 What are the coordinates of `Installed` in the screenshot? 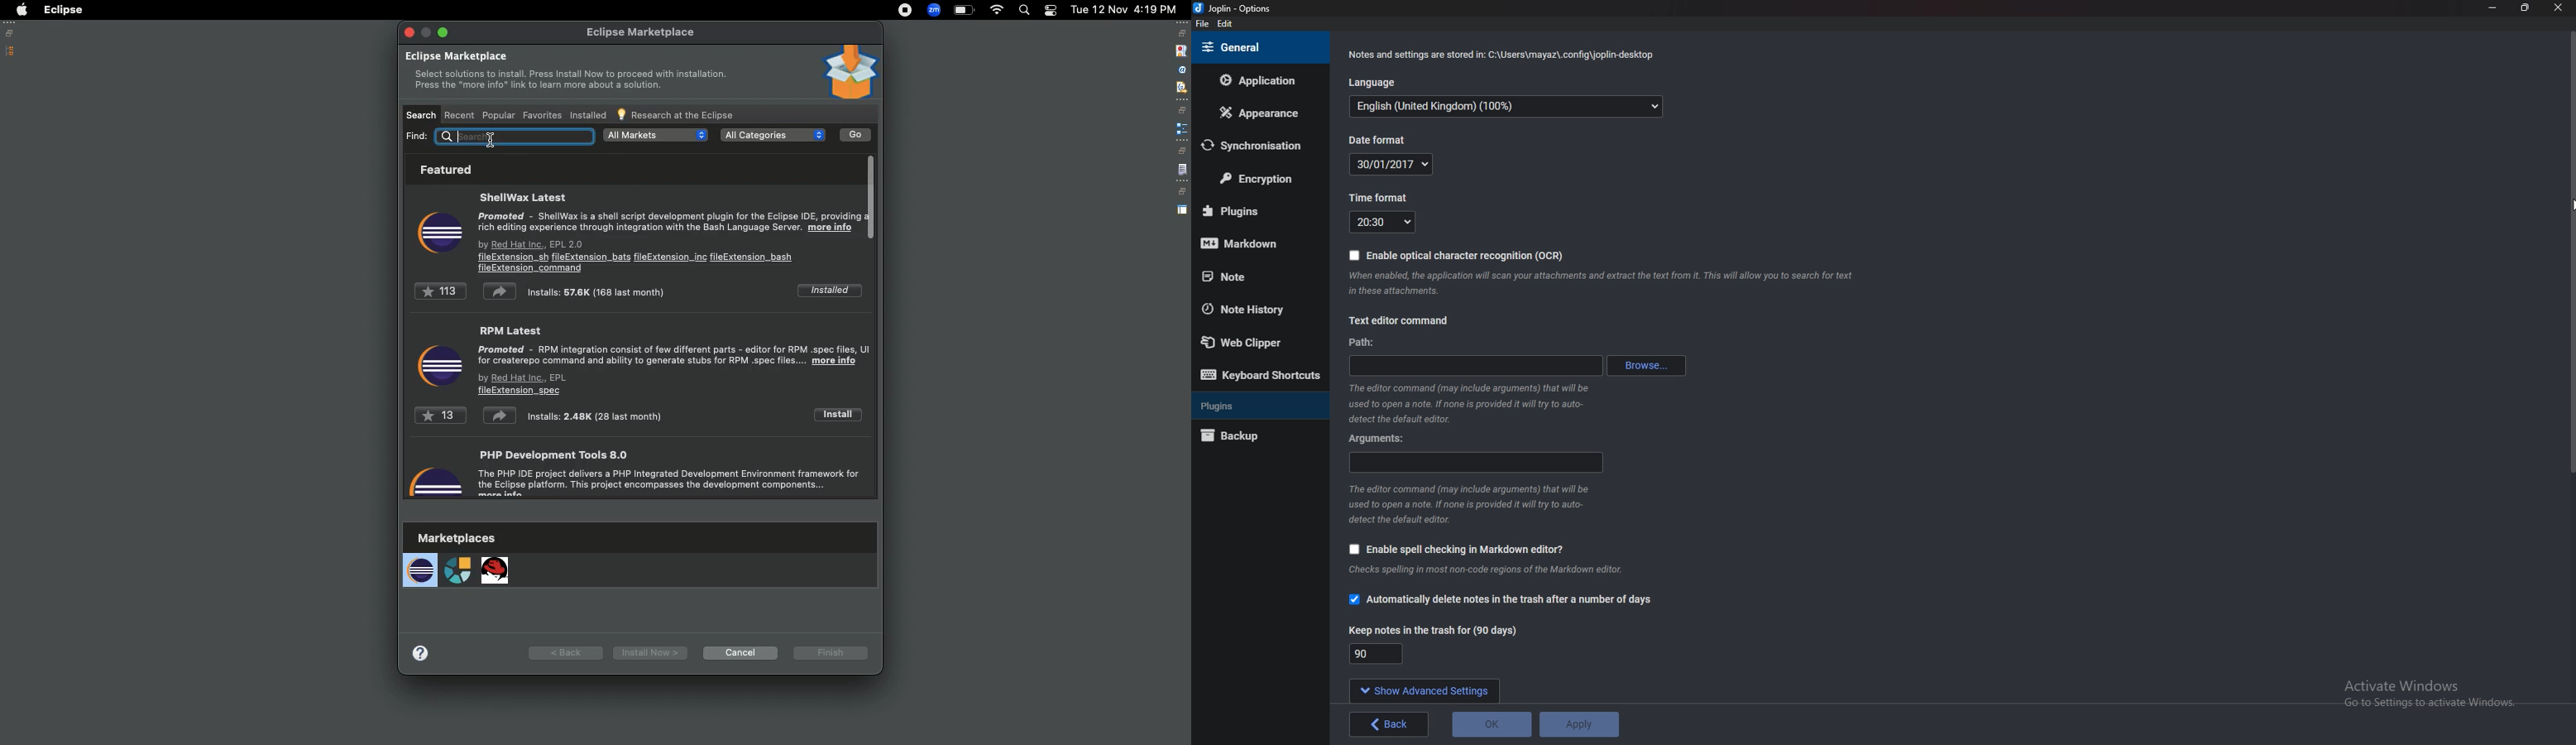 It's located at (587, 116).